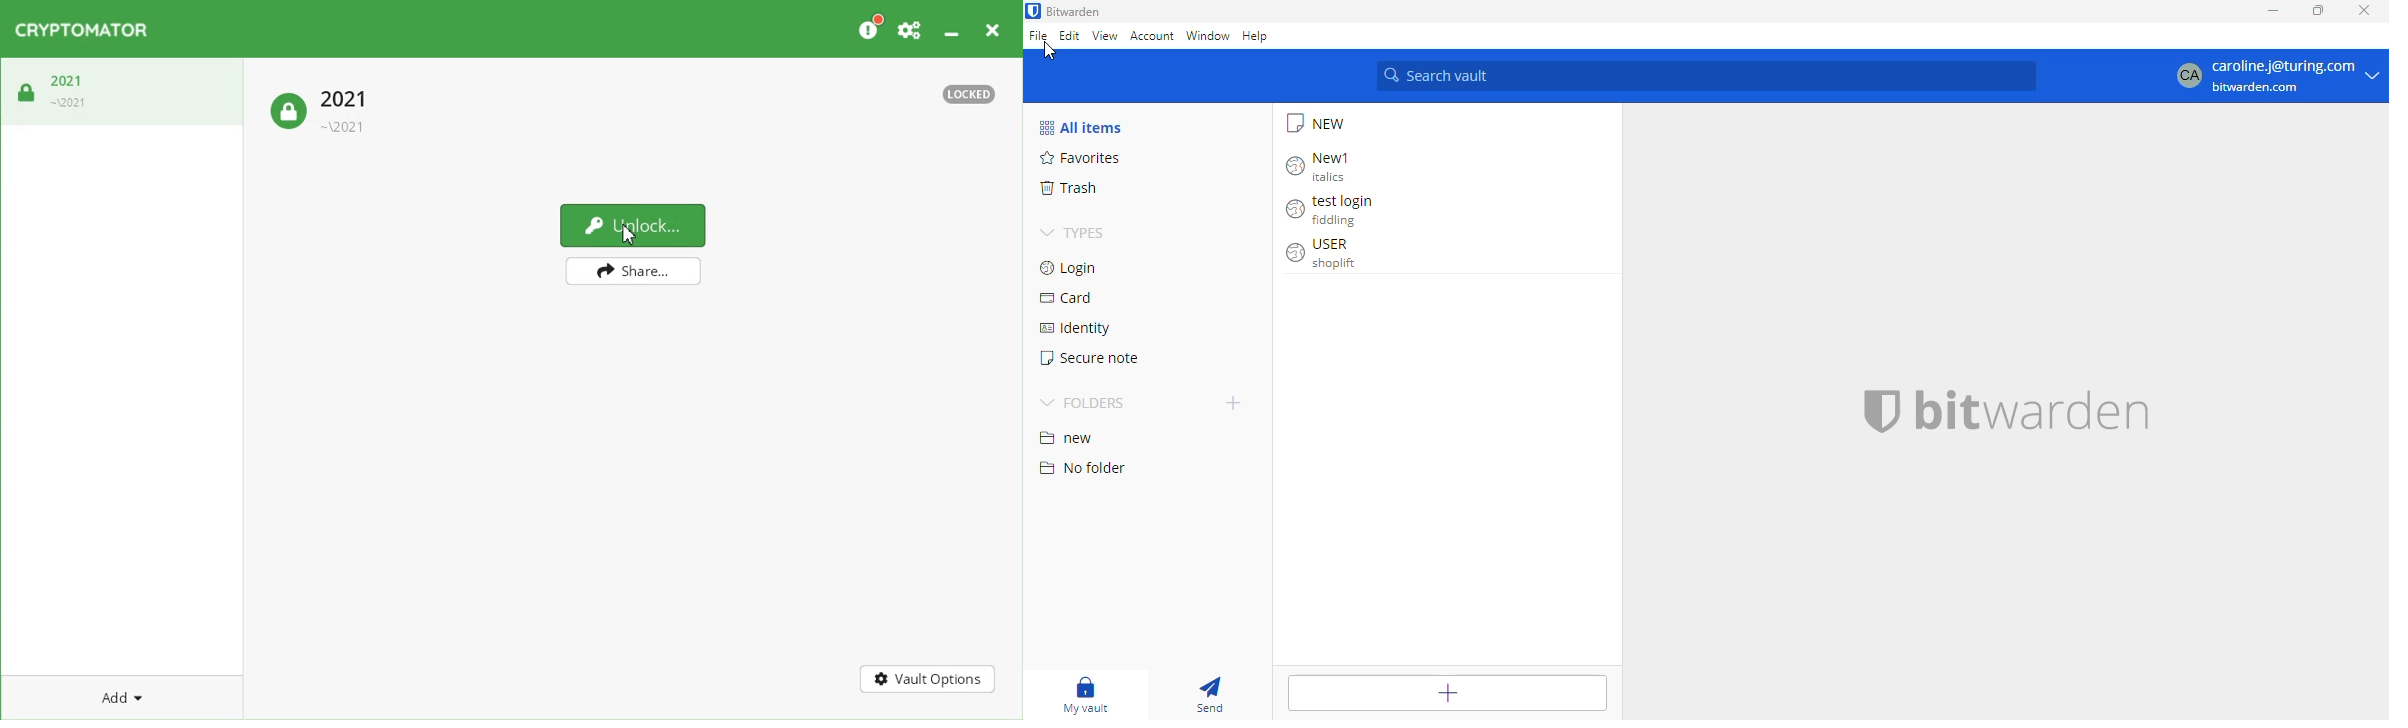 The image size is (2408, 728). Describe the element at coordinates (1067, 188) in the screenshot. I see `trash` at that location.